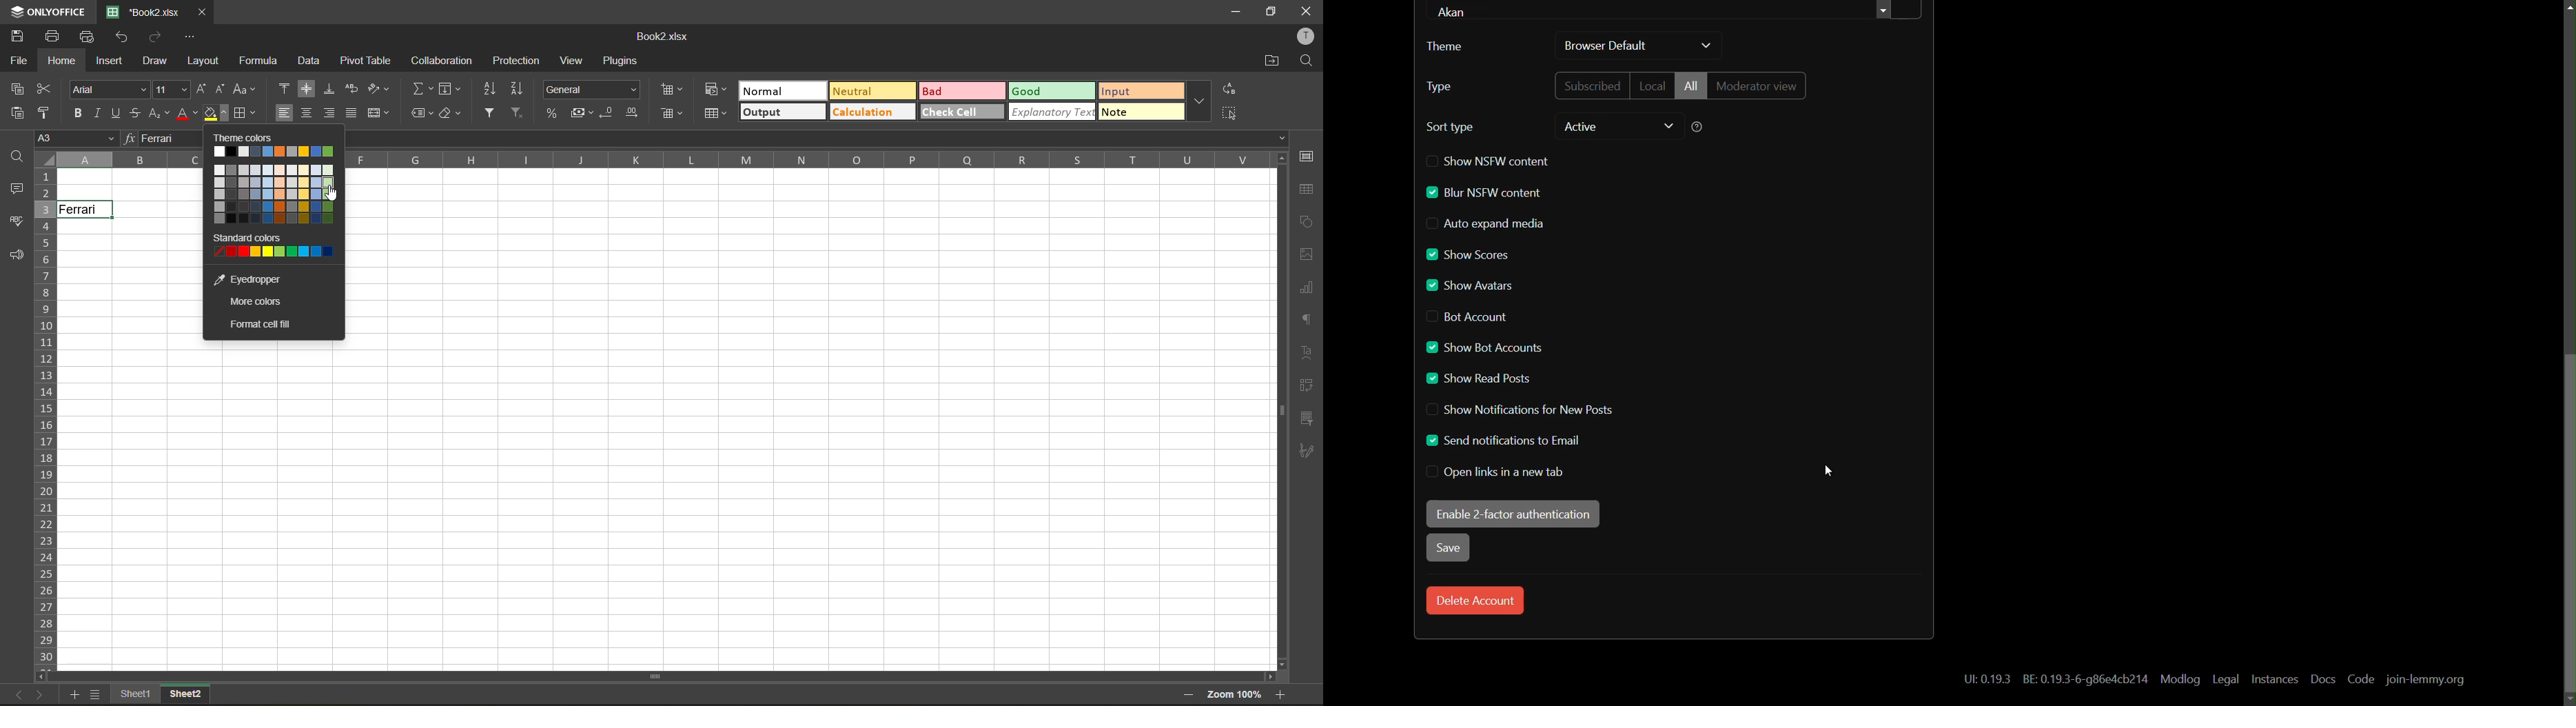 The width and height of the screenshot is (2576, 728). Describe the element at coordinates (1310, 418) in the screenshot. I see `slicer` at that location.